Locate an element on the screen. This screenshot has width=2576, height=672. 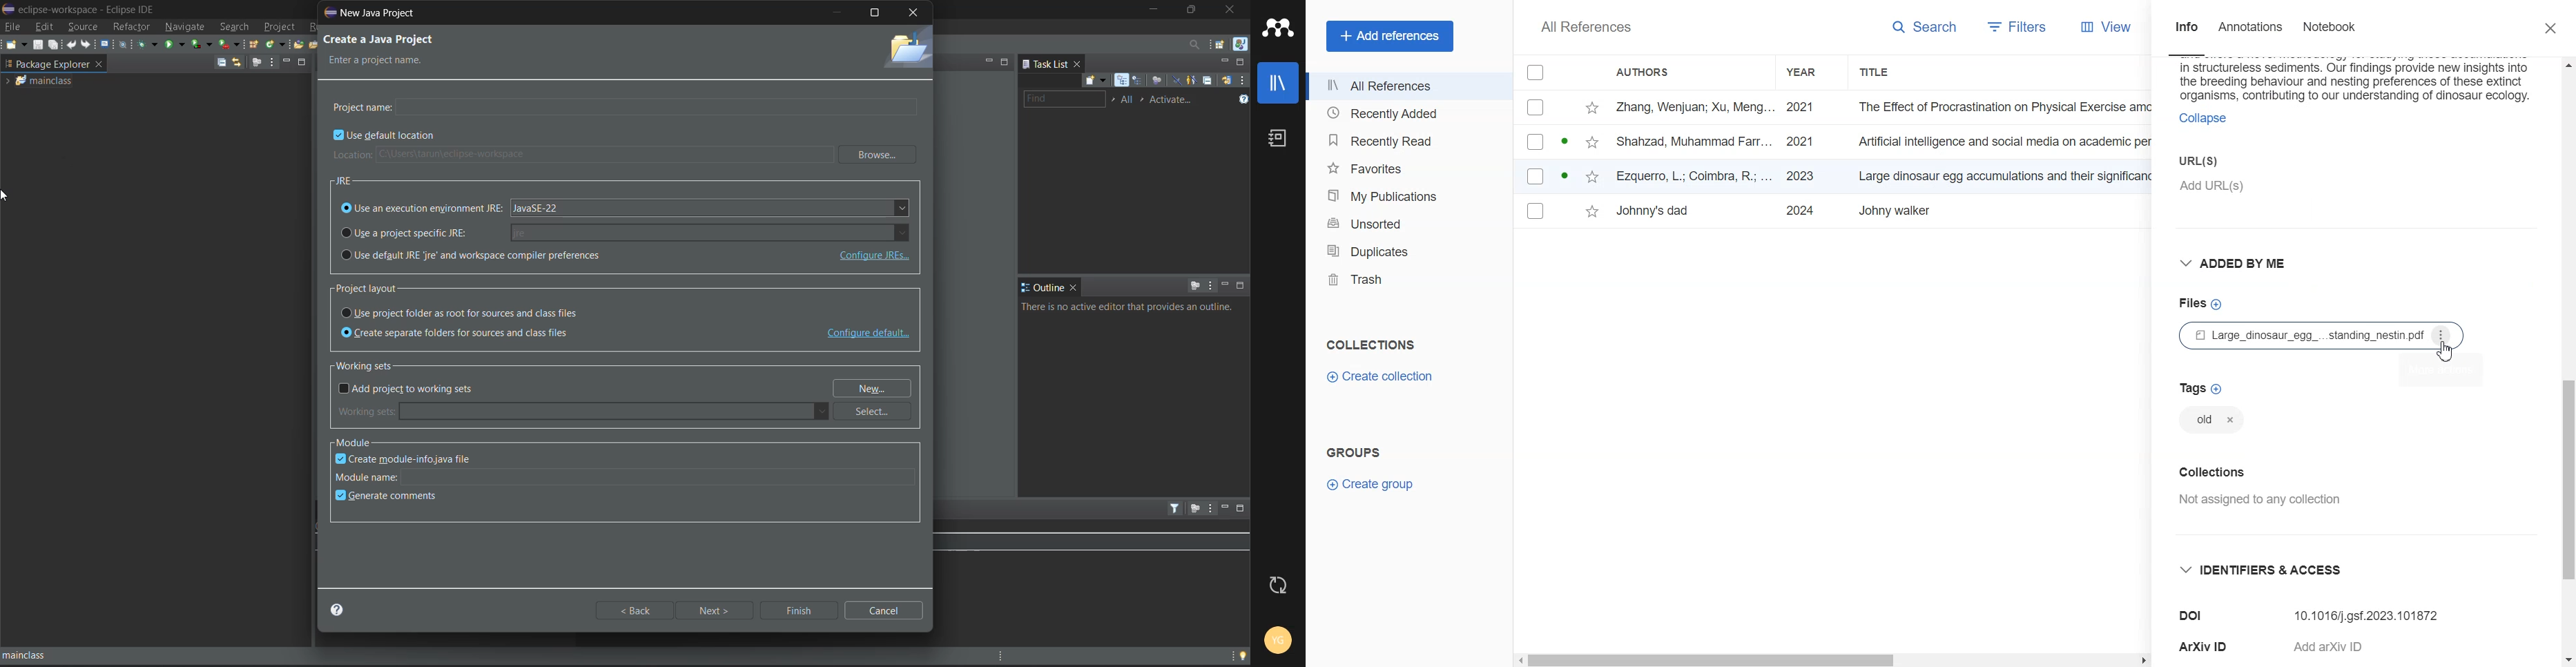
access commands and other items is located at coordinates (1191, 43).